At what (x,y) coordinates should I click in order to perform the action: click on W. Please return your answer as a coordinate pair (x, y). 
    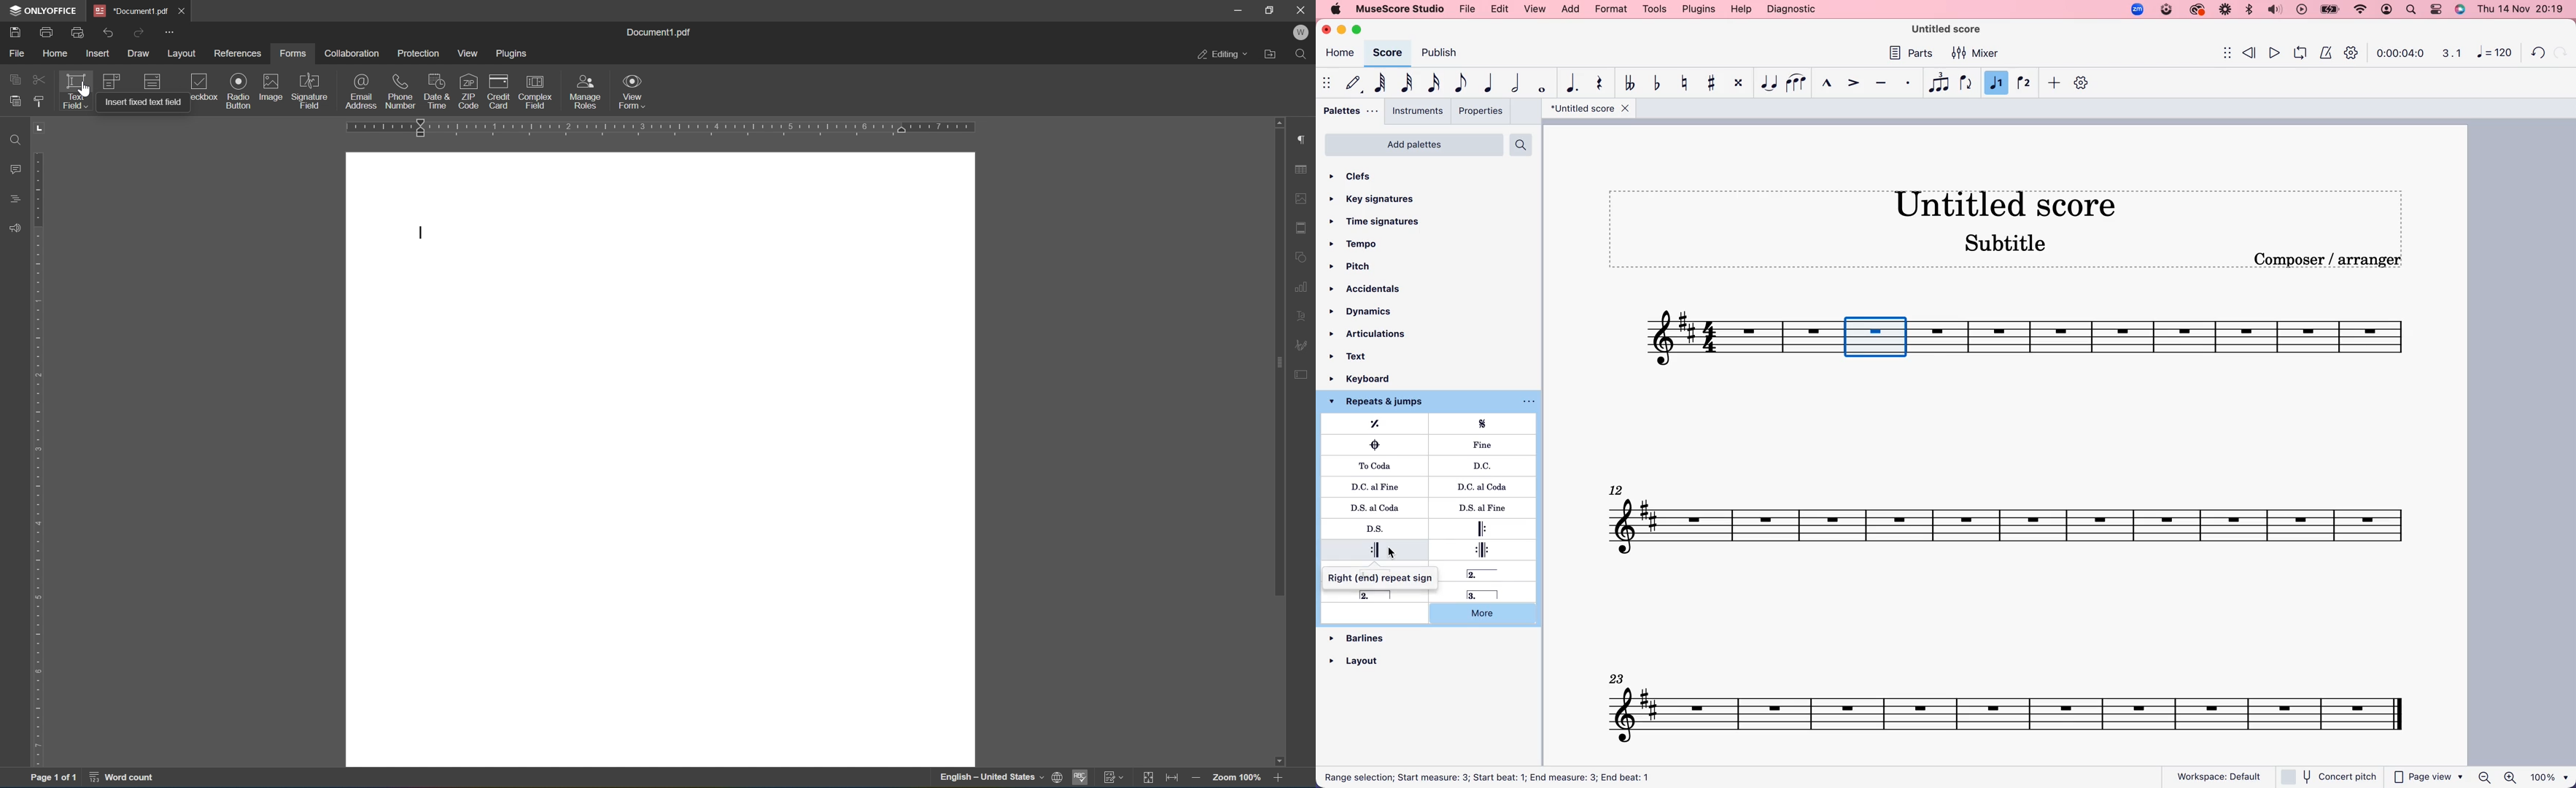
    Looking at the image, I should click on (1303, 32).